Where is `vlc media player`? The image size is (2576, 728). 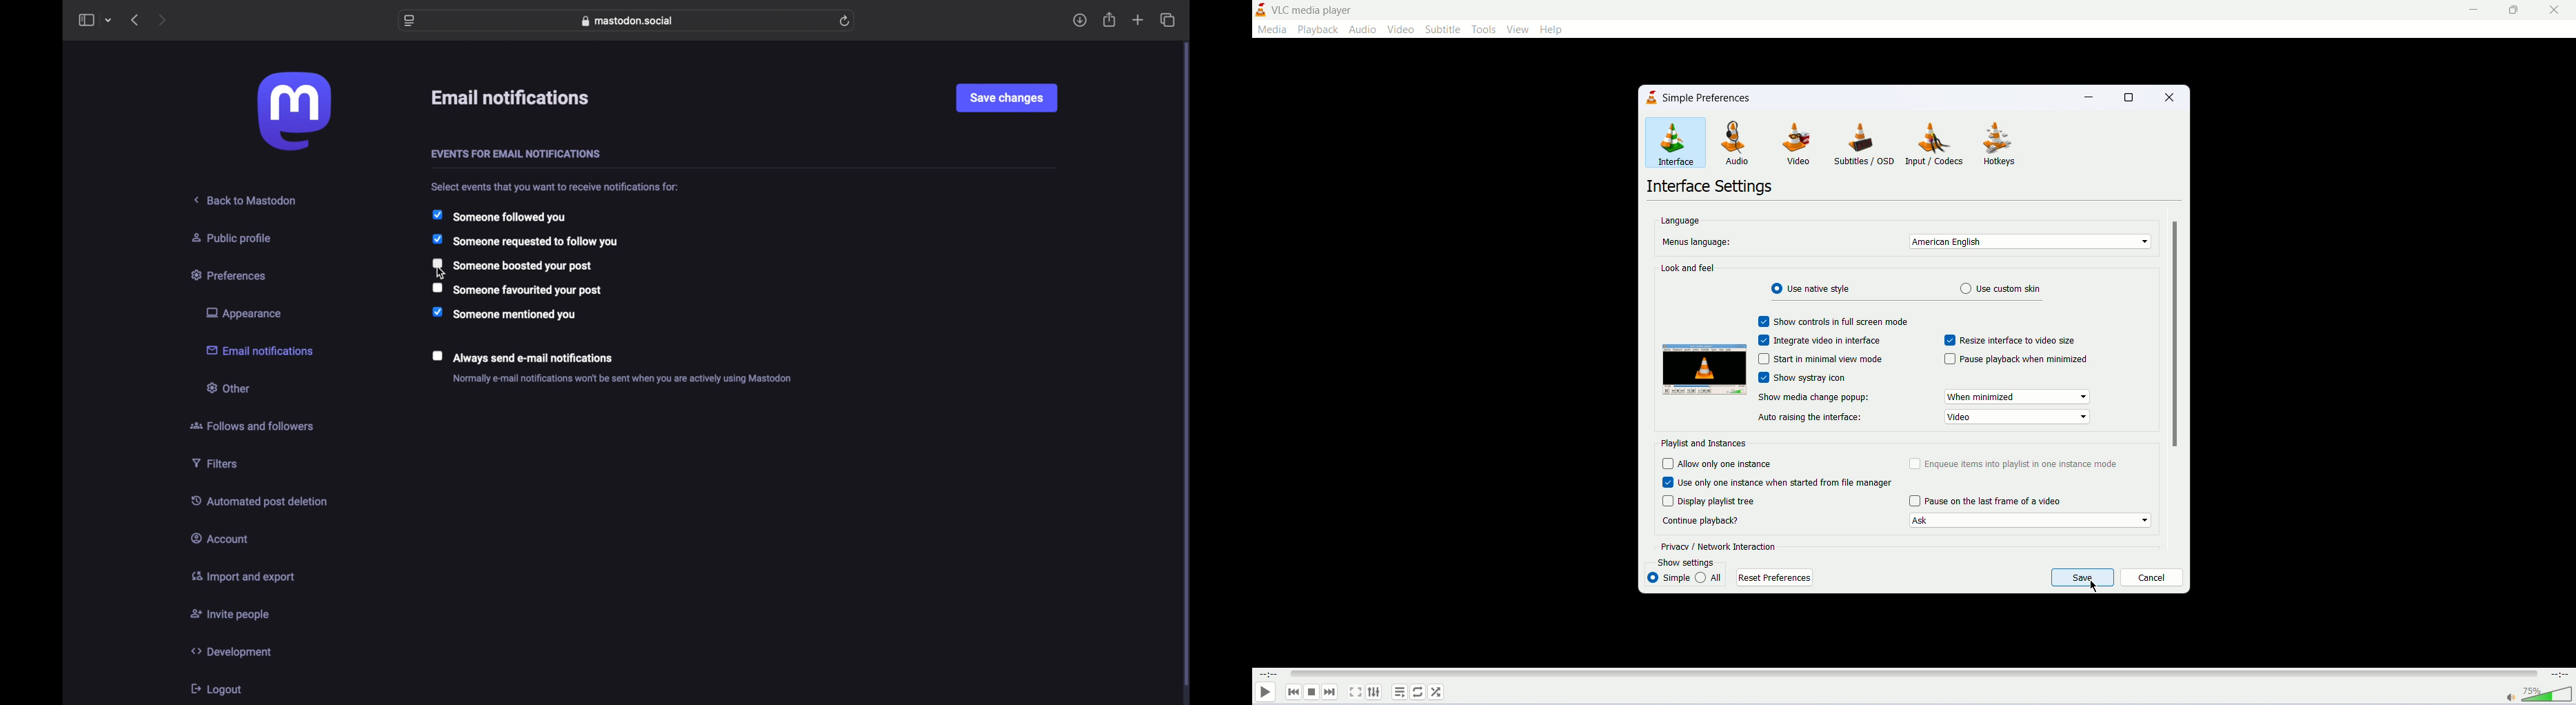
vlc media player is located at coordinates (1316, 8).